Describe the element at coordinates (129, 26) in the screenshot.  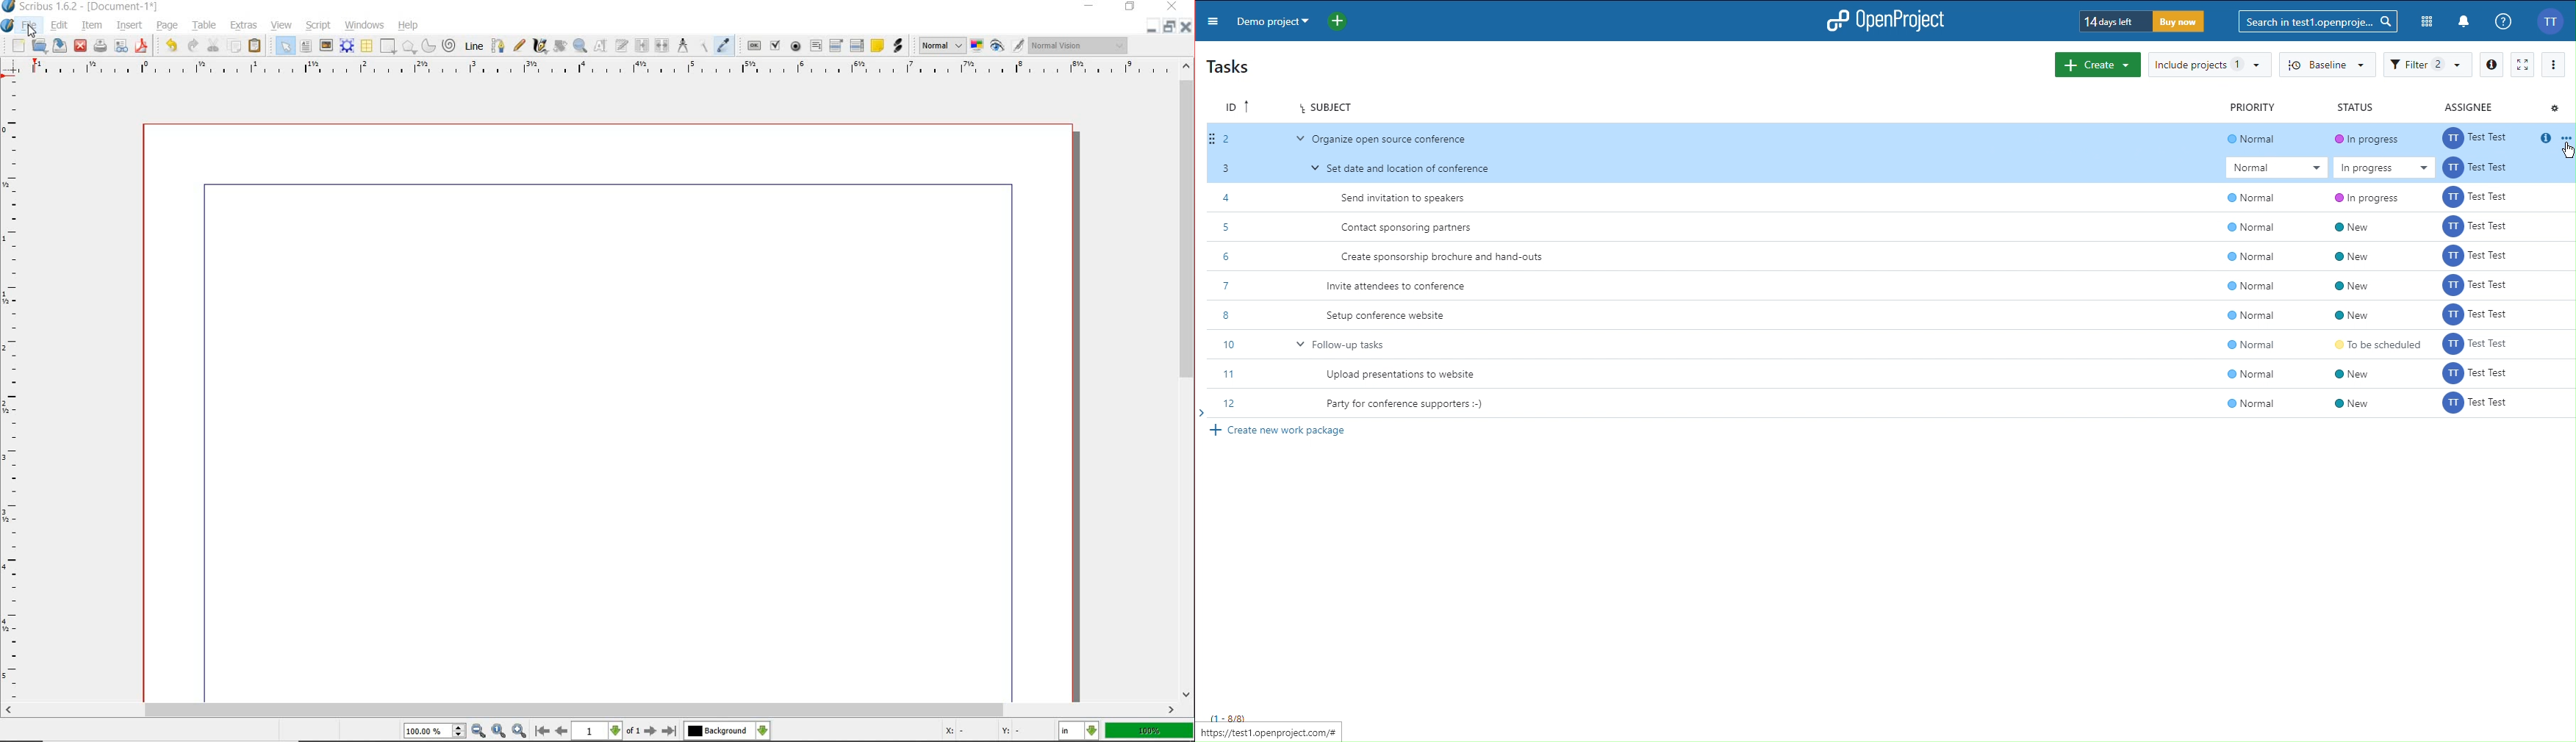
I see `insert` at that location.